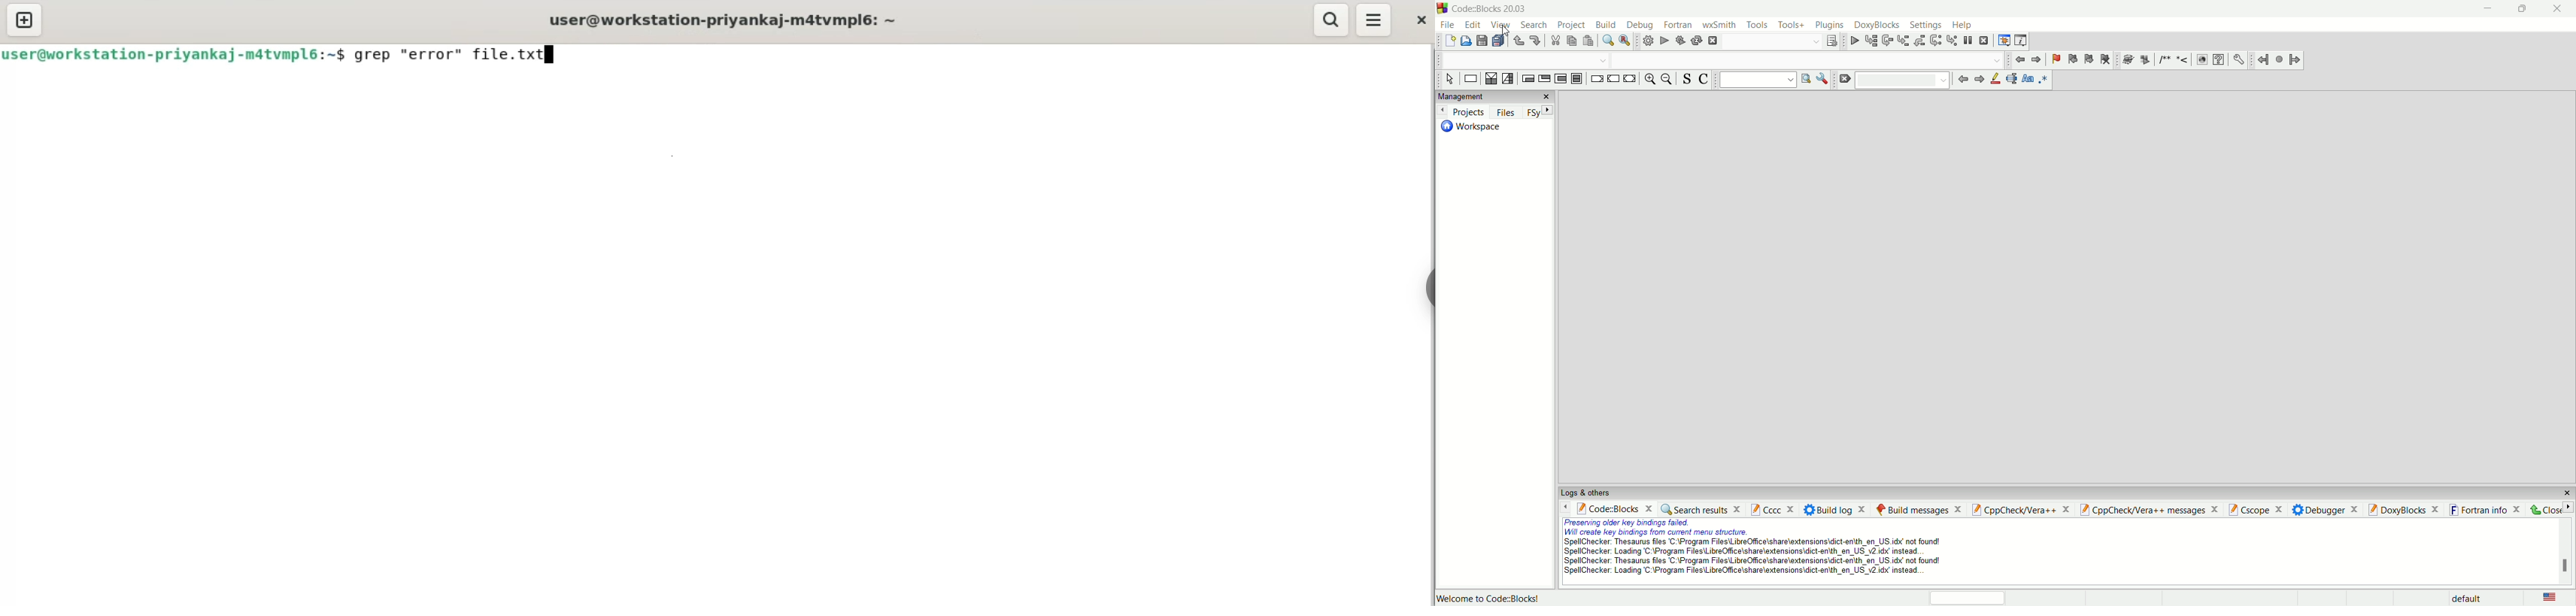  I want to click on option window, so click(1824, 78).